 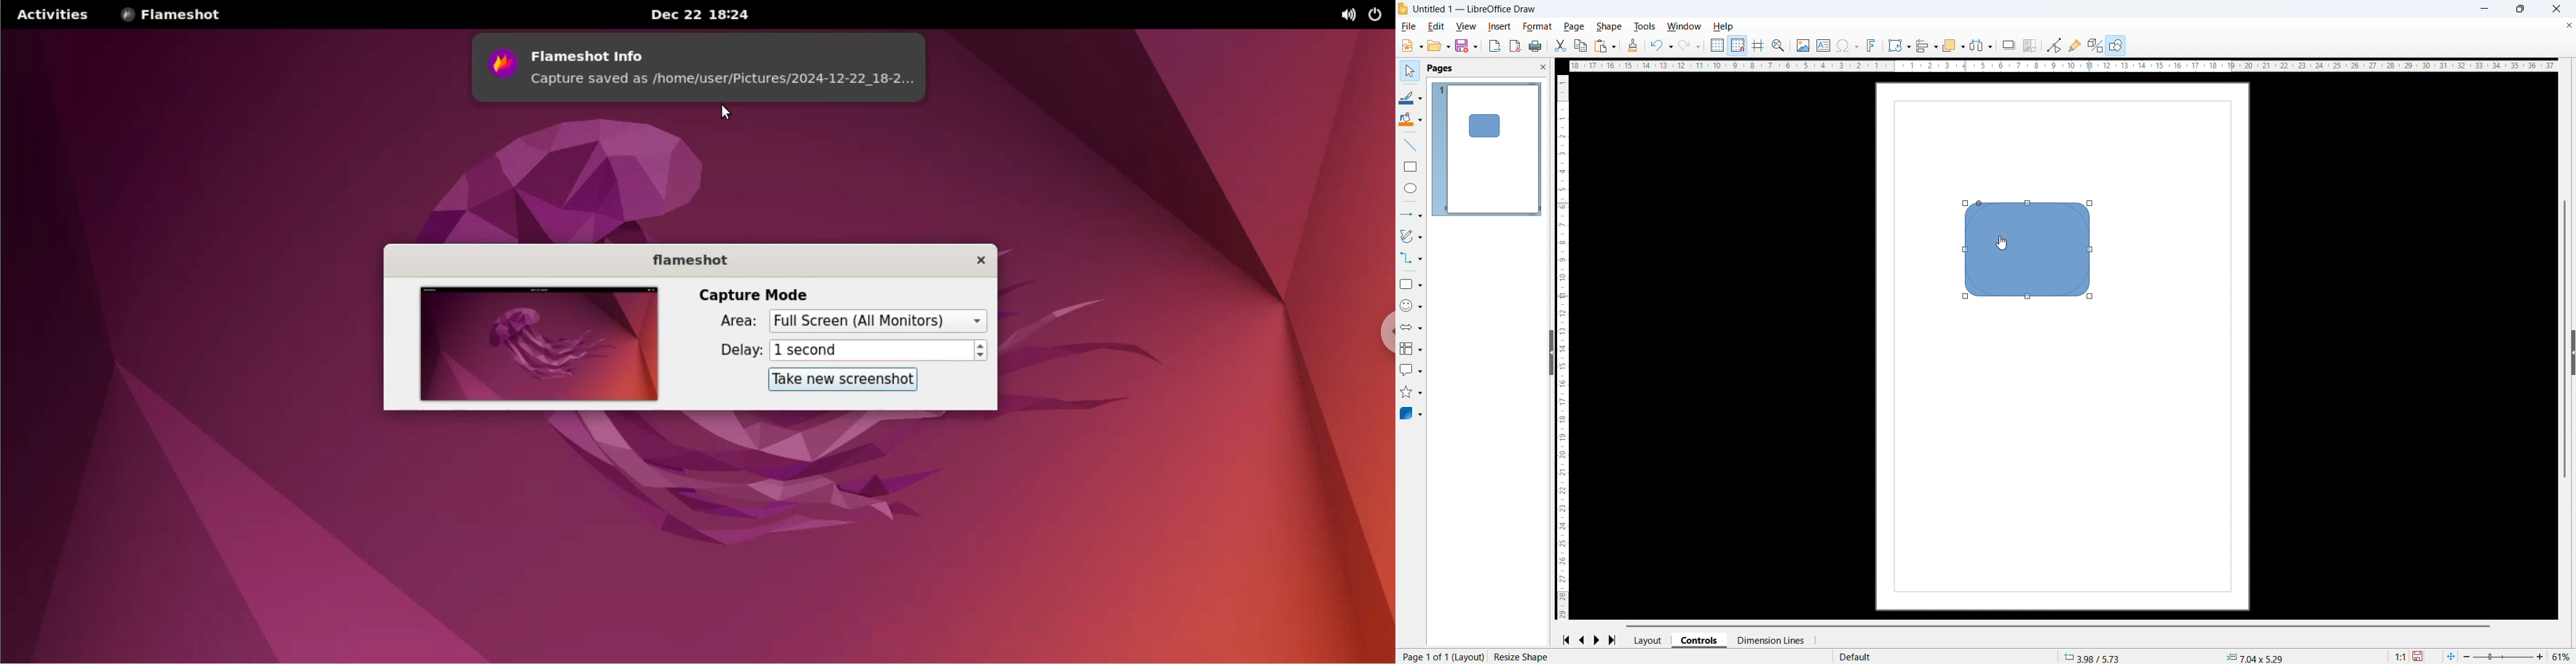 What do you see at coordinates (1823, 45) in the screenshot?
I see `Insert text box ` at bounding box center [1823, 45].